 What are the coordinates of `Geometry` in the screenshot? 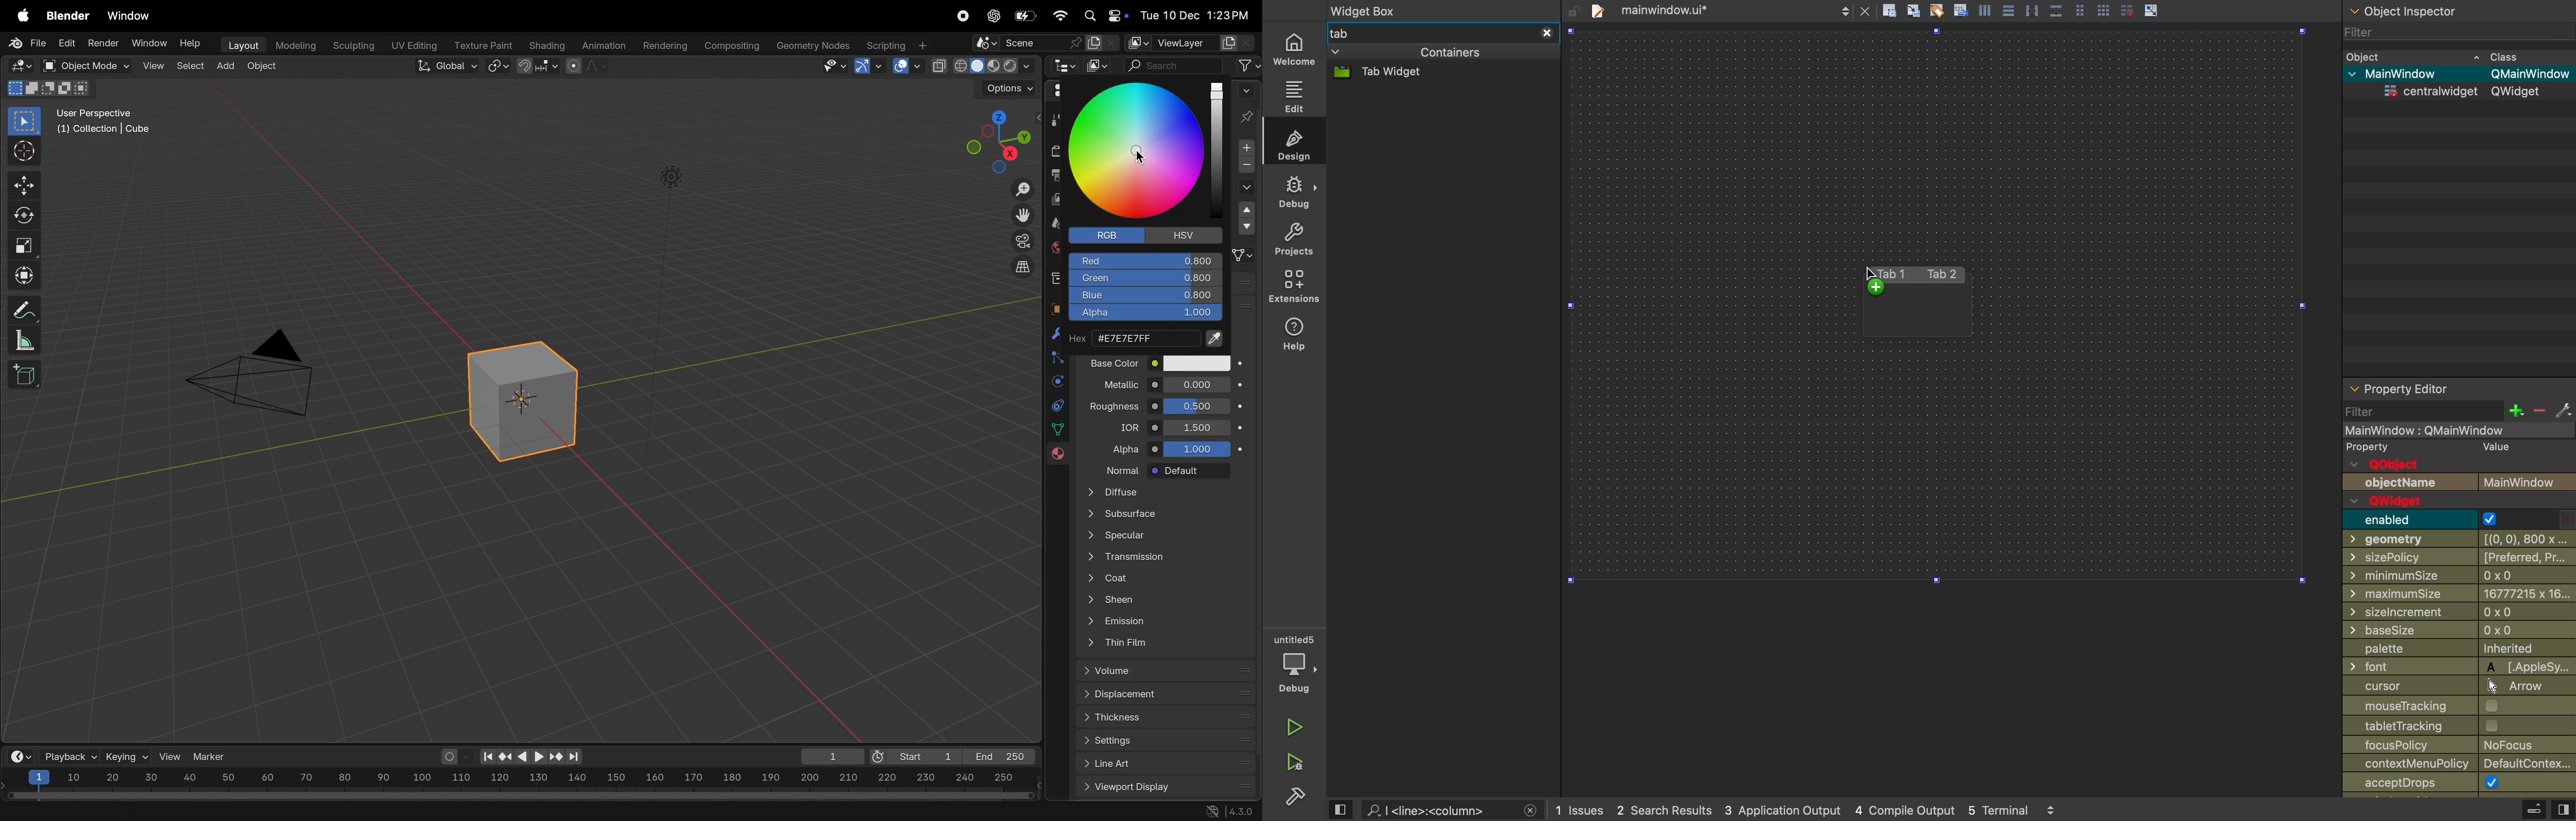 It's located at (815, 46).